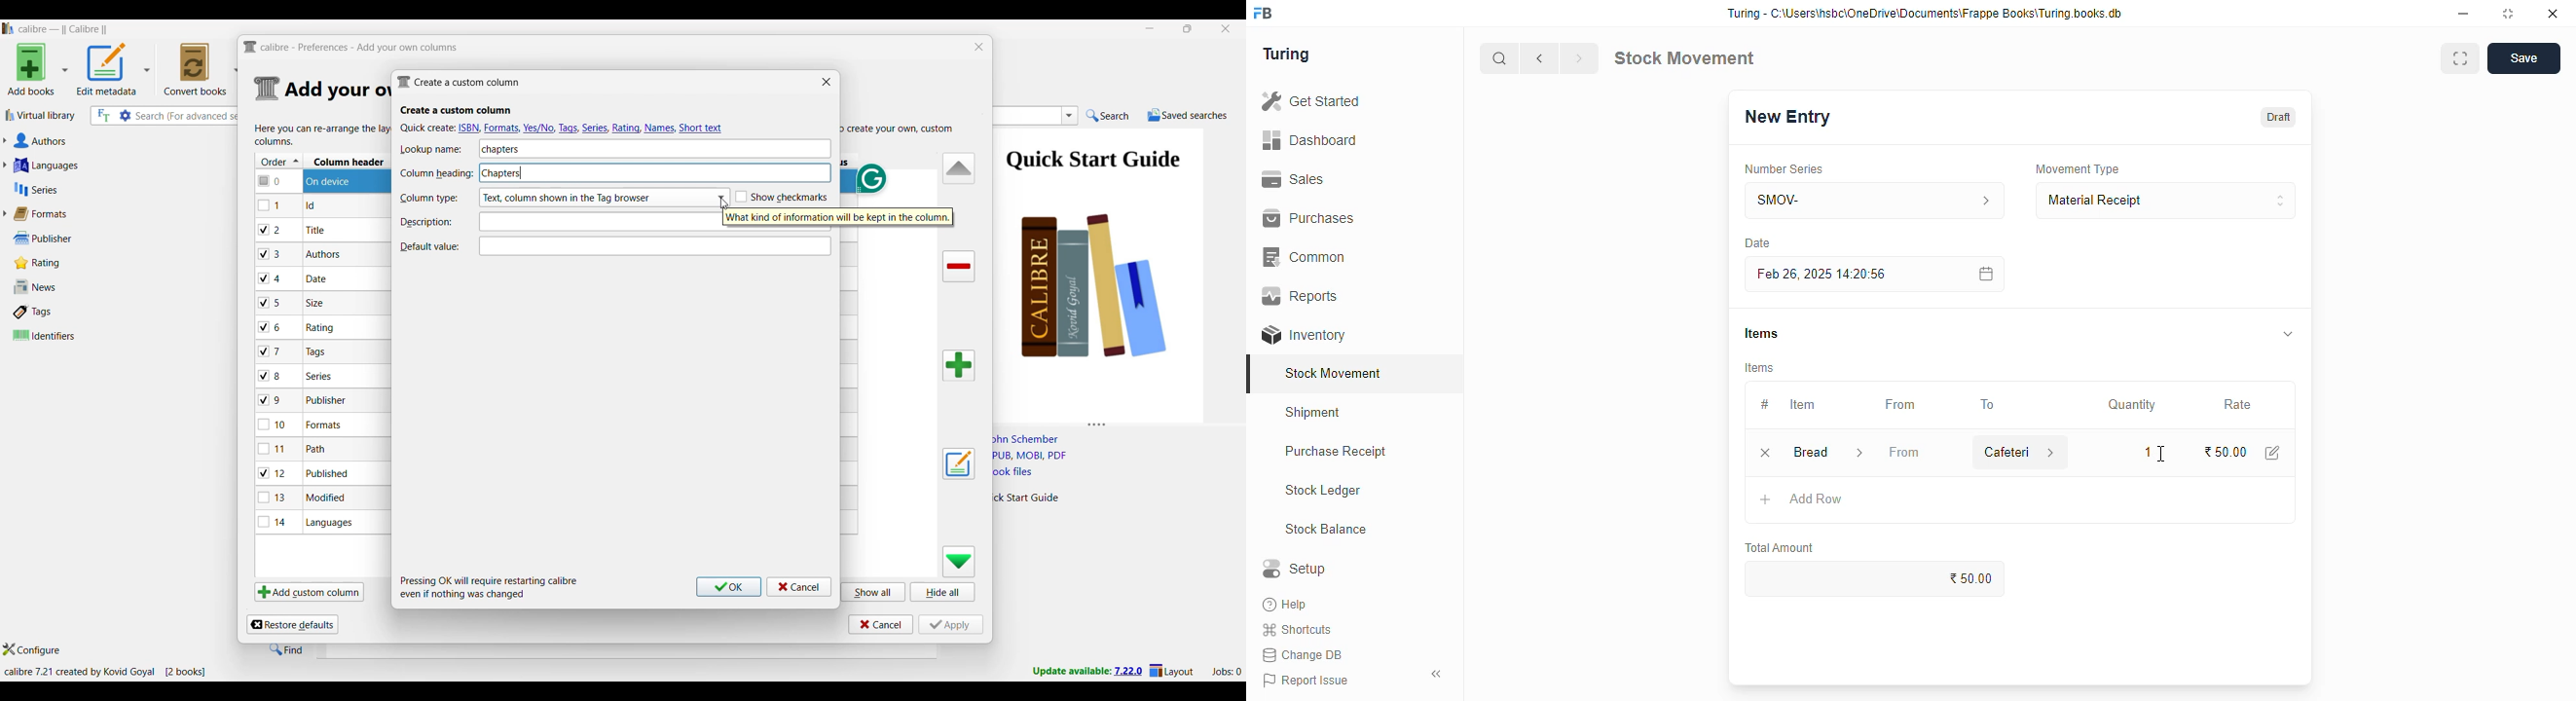 This screenshot has width=2576, height=728. What do you see at coordinates (1802, 404) in the screenshot?
I see `item` at bounding box center [1802, 404].